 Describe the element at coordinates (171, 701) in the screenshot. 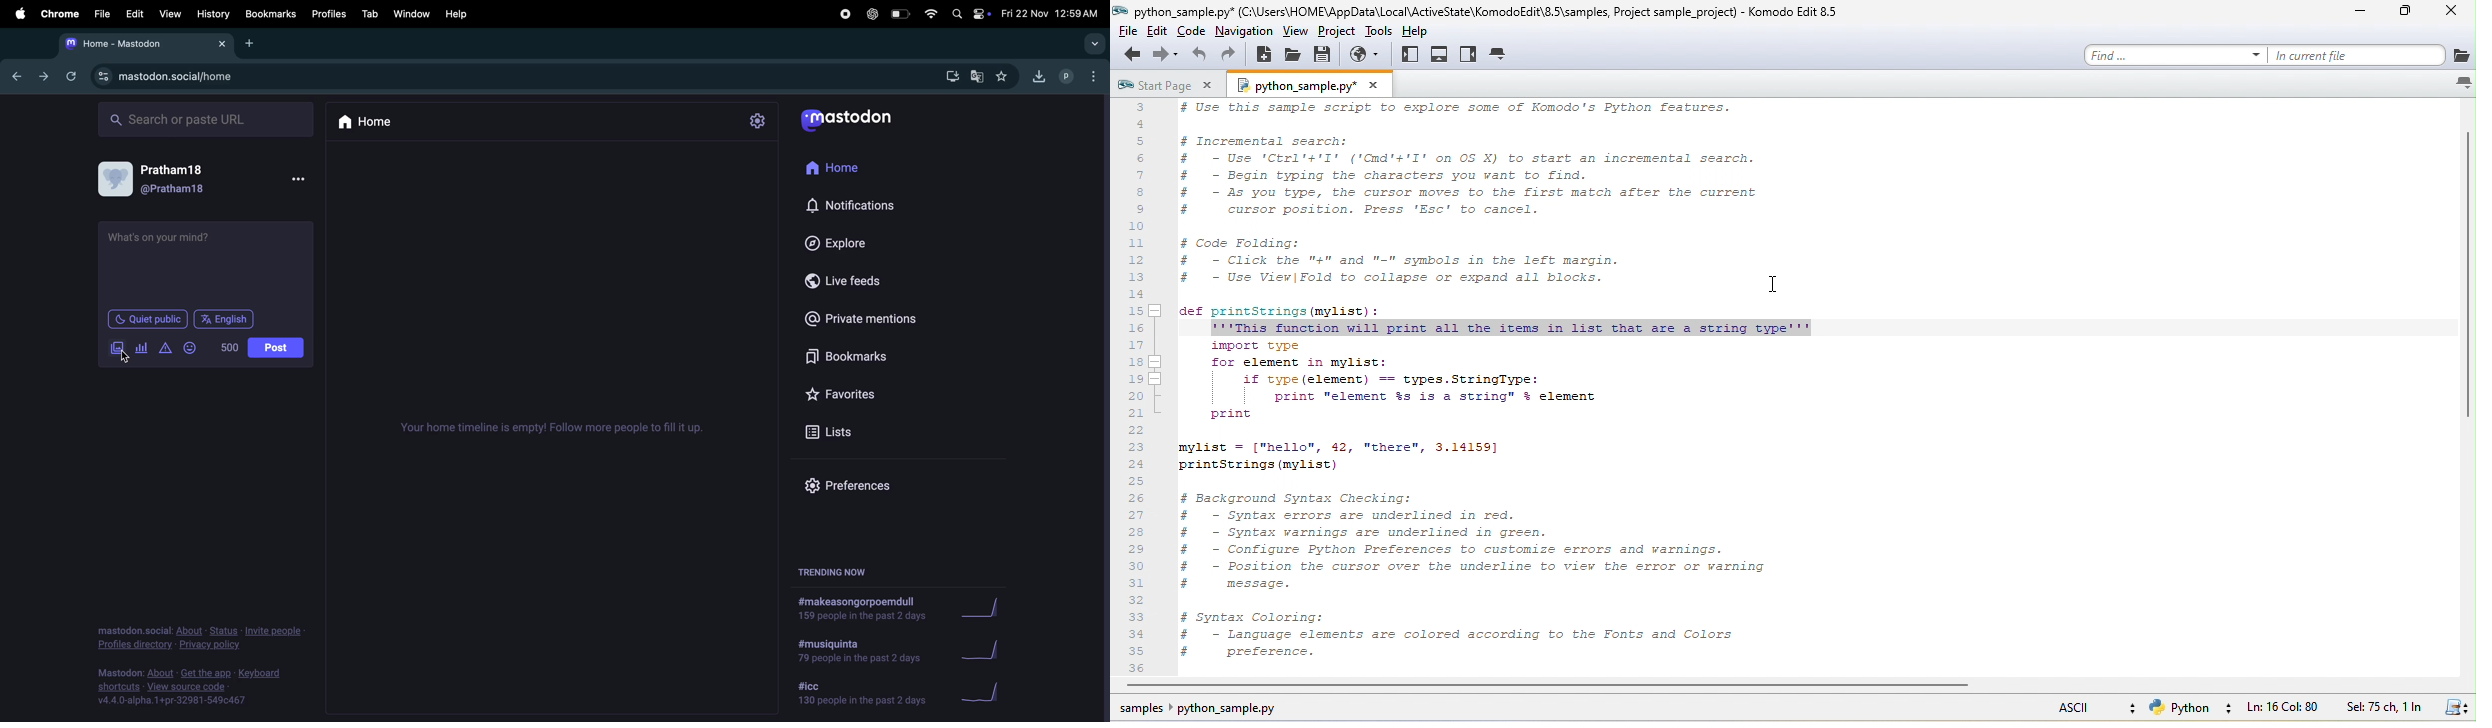

I see `v4.4.0-alpha.1+pr-32981-549c467` at that location.